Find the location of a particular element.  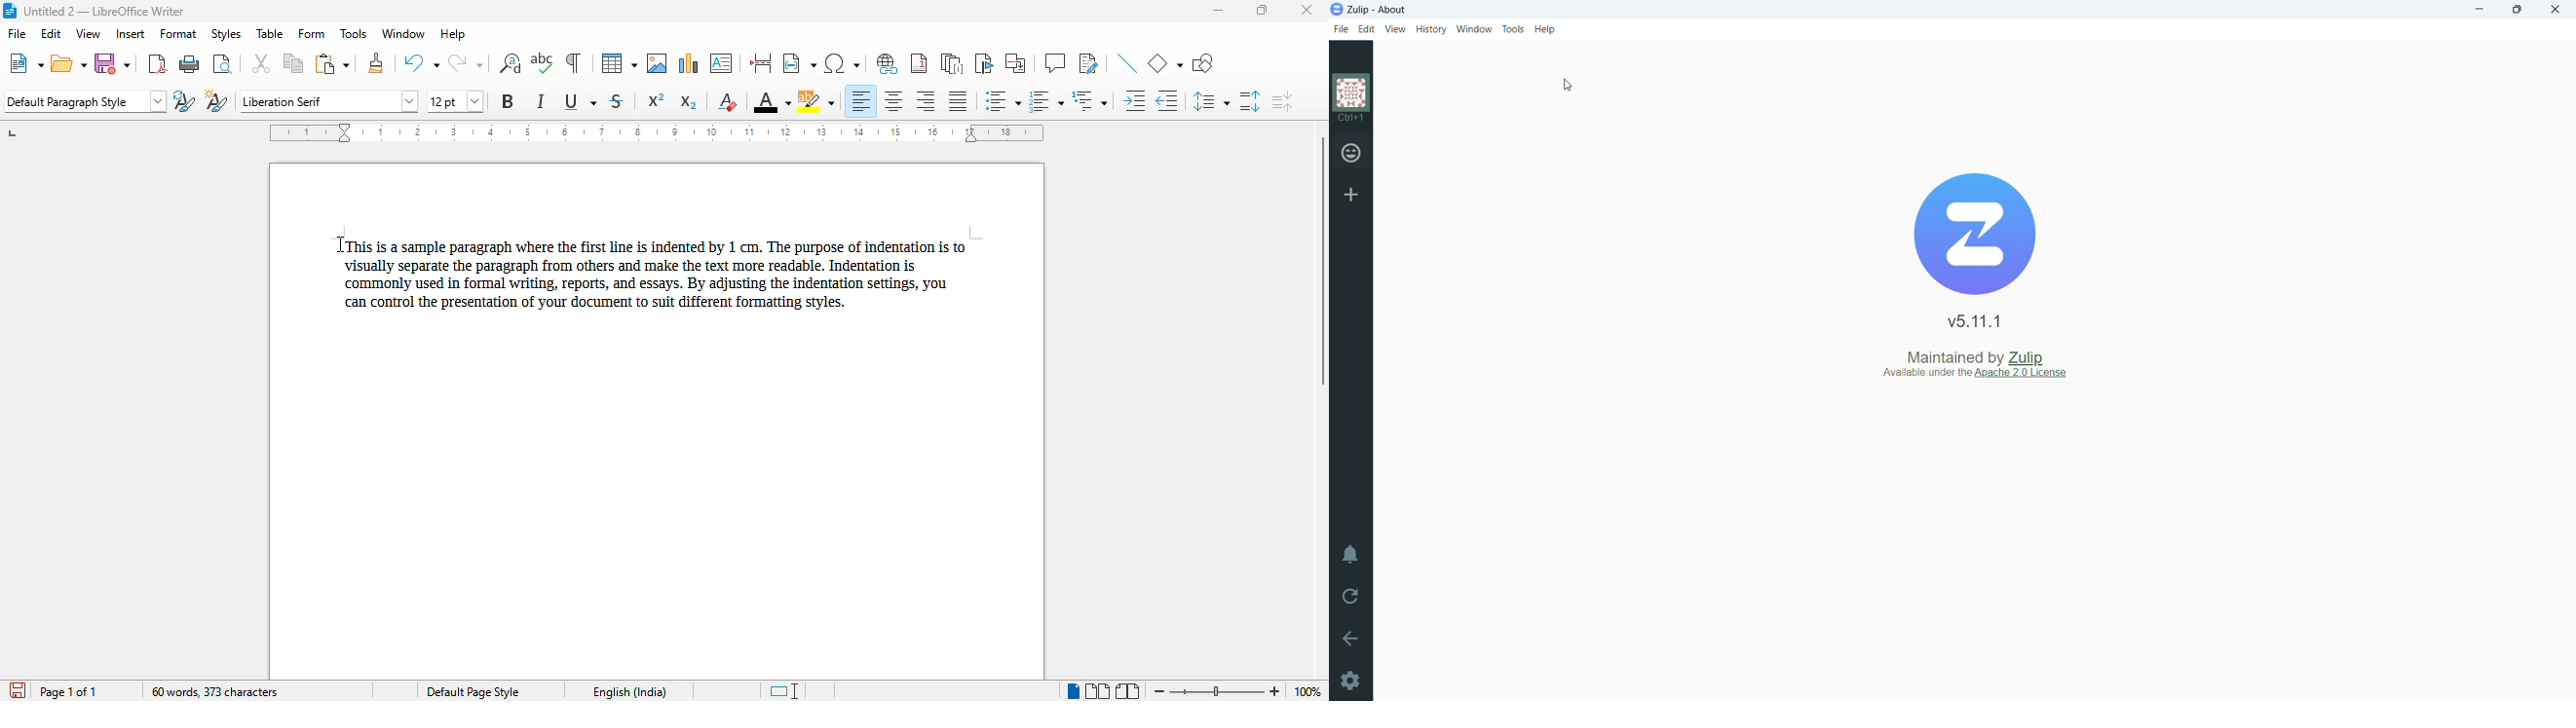

undo is located at coordinates (421, 62).